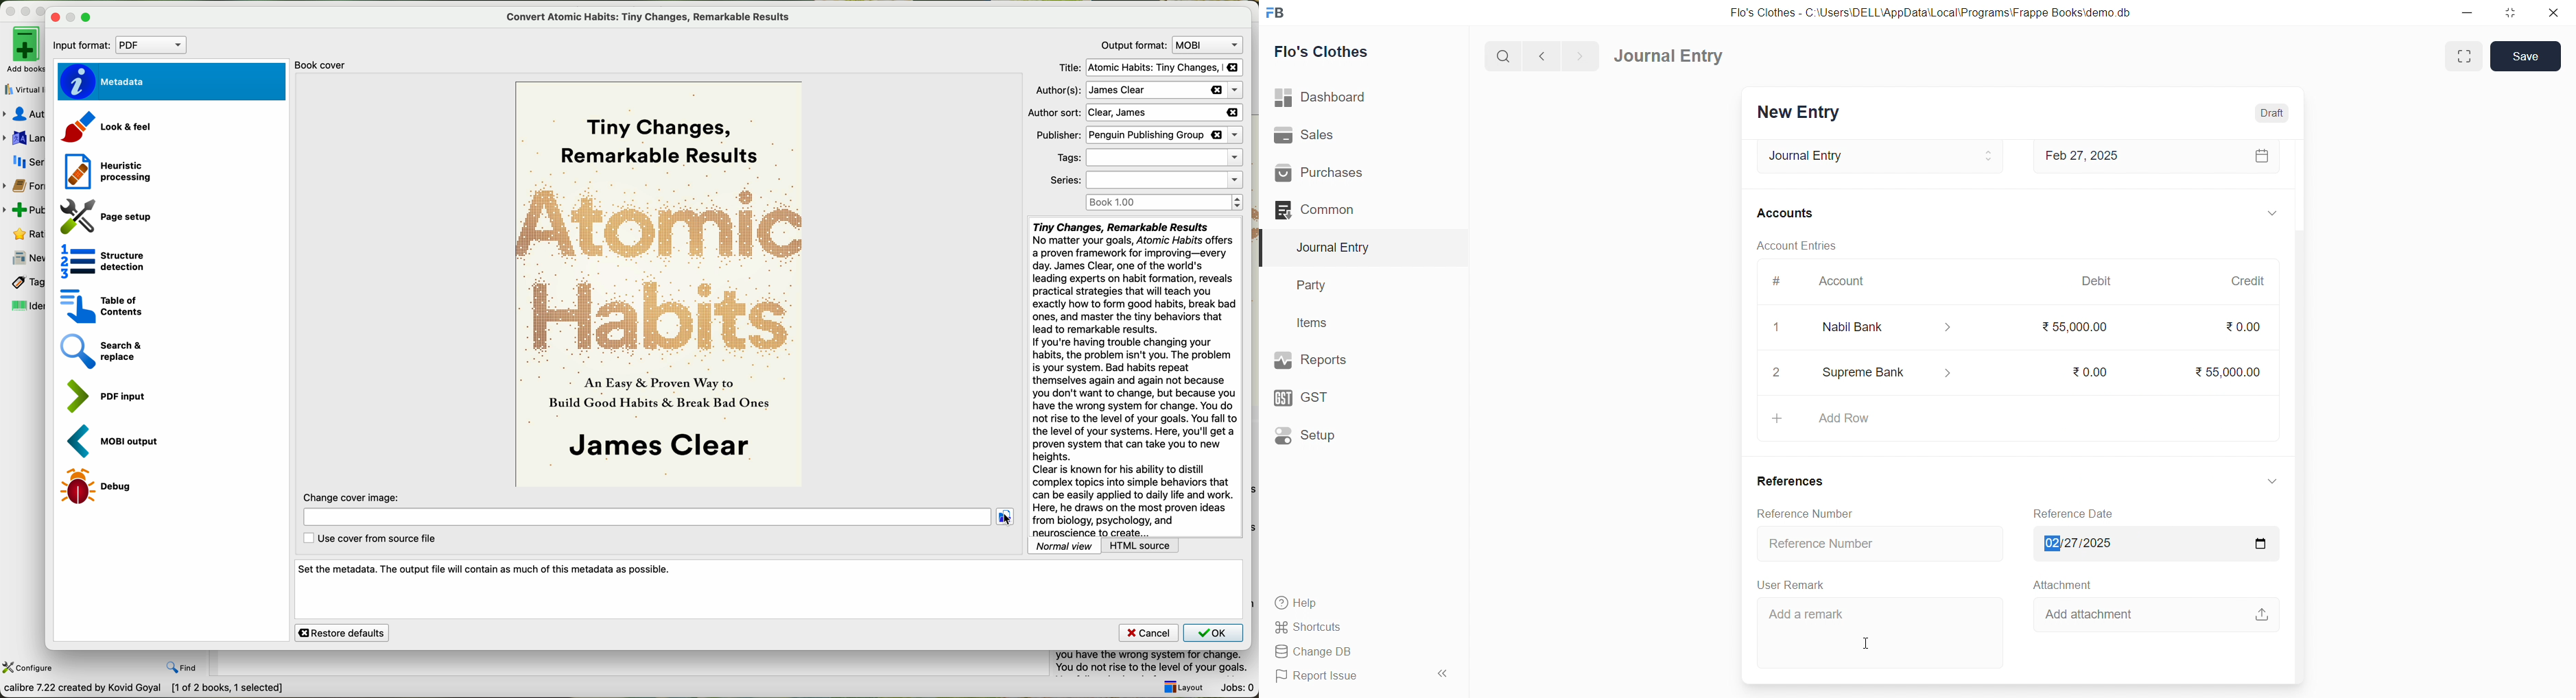  I want to click on Save, so click(2526, 56).